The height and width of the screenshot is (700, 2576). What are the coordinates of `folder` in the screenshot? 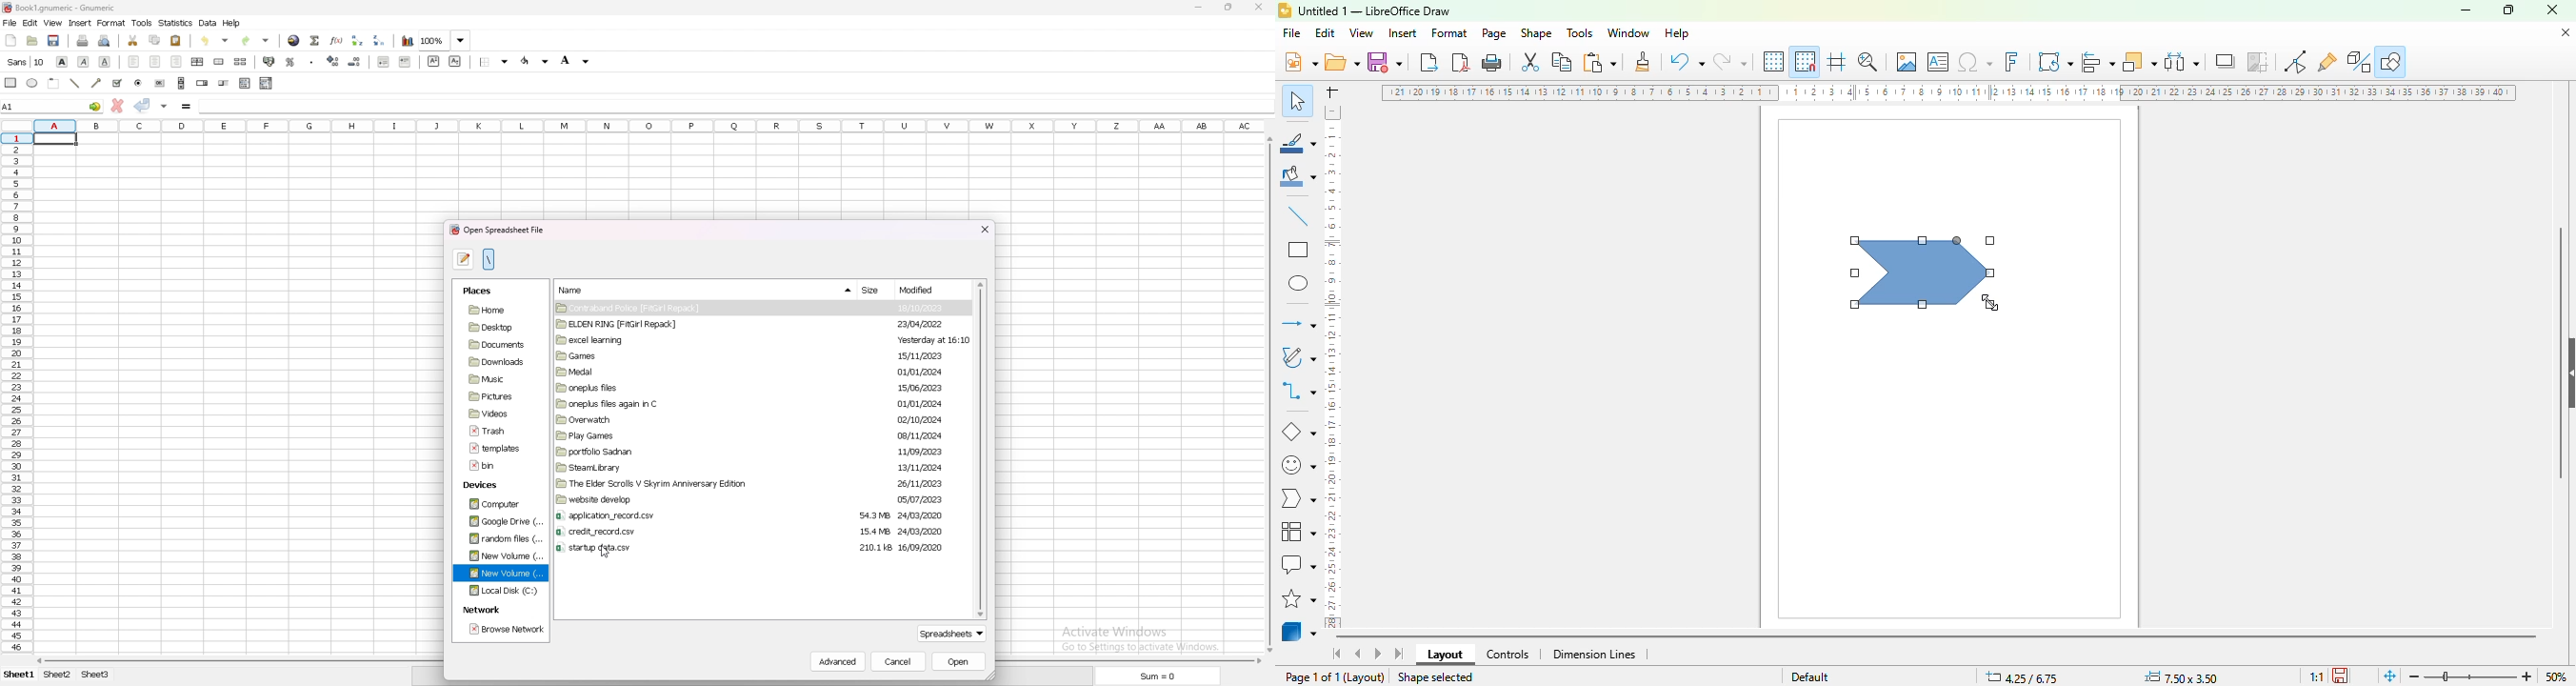 It's located at (496, 345).